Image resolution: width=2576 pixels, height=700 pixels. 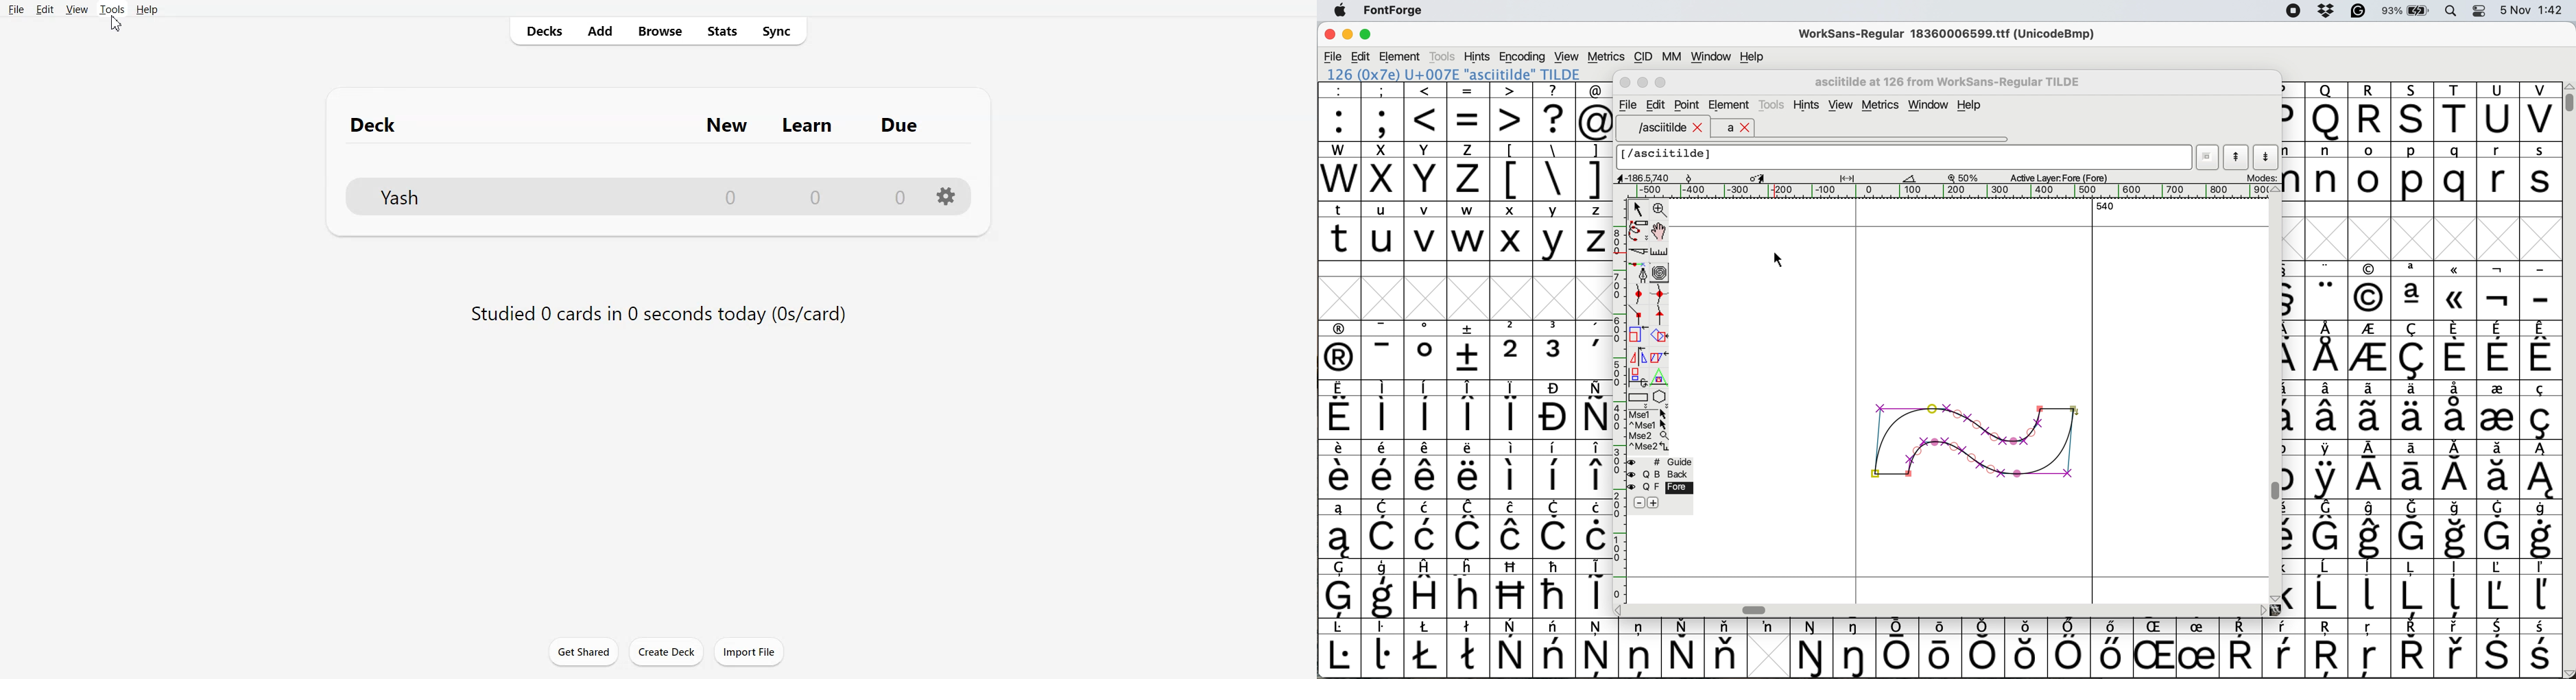 What do you see at coordinates (2456, 350) in the screenshot?
I see `symbol` at bounding box center [2456, 350].